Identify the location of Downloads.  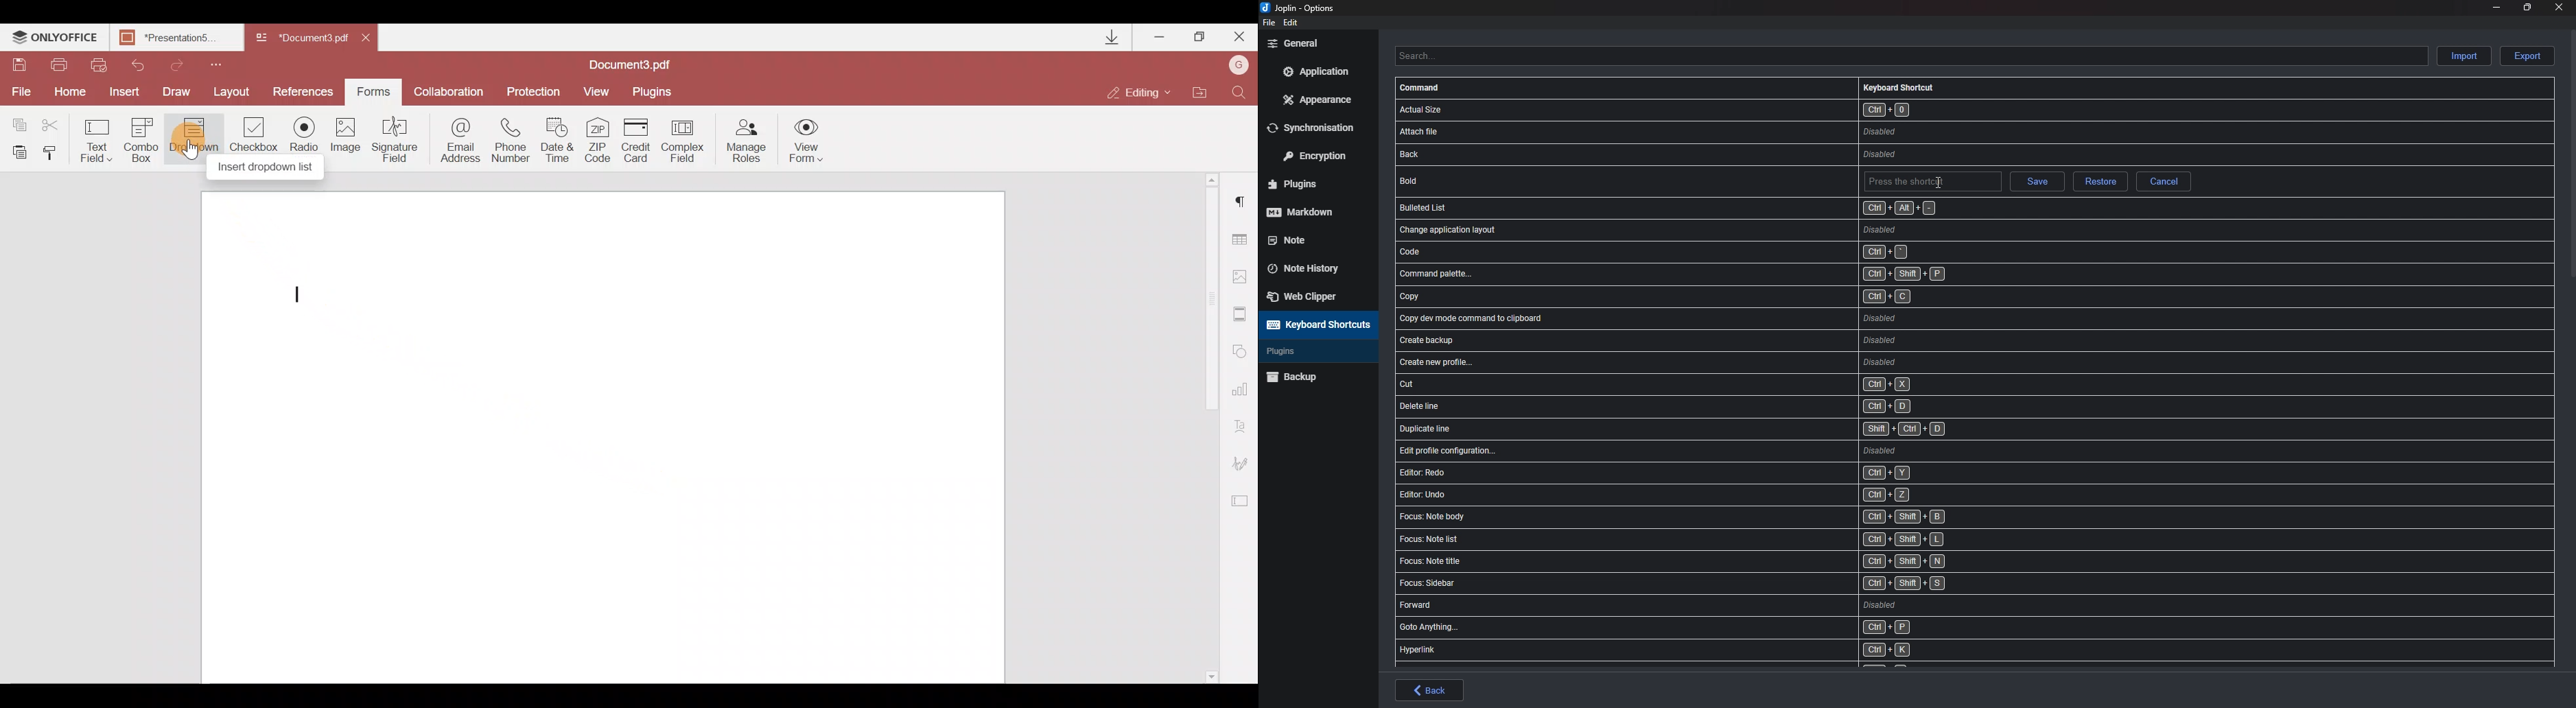
(1115, 37).